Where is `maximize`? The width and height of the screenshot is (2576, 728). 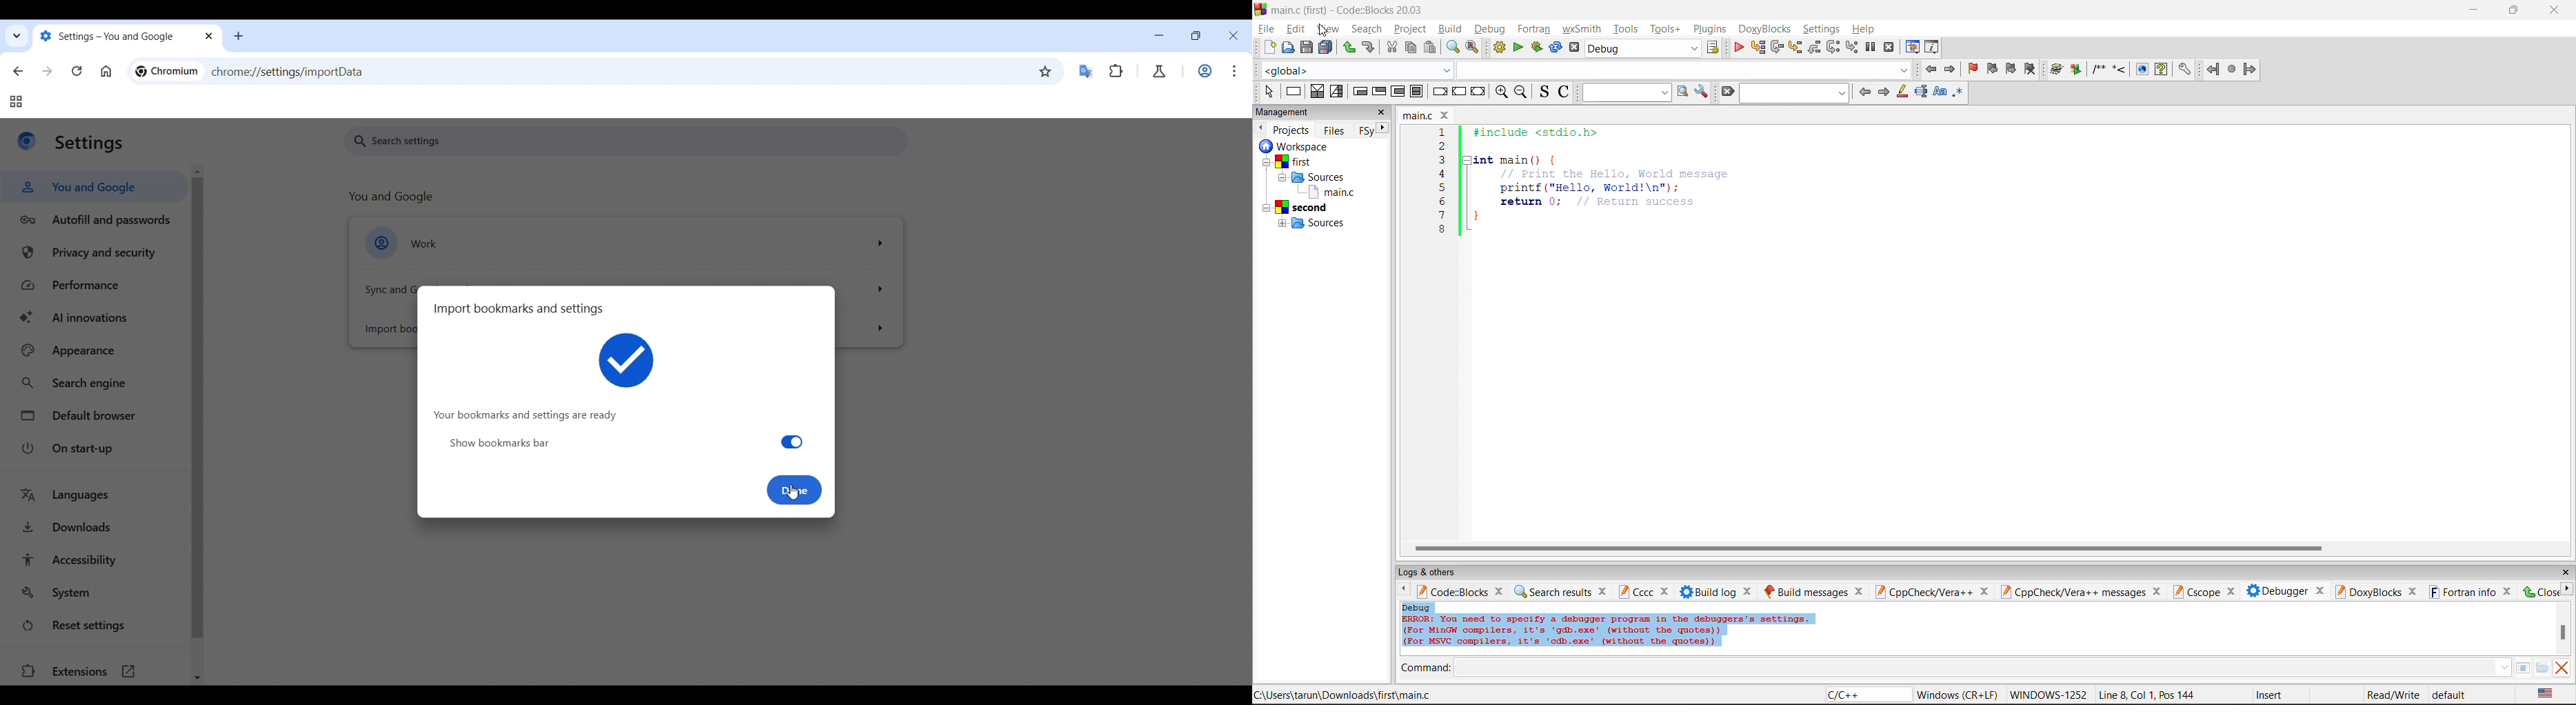 maximize is located at coordinates (2517, 12).